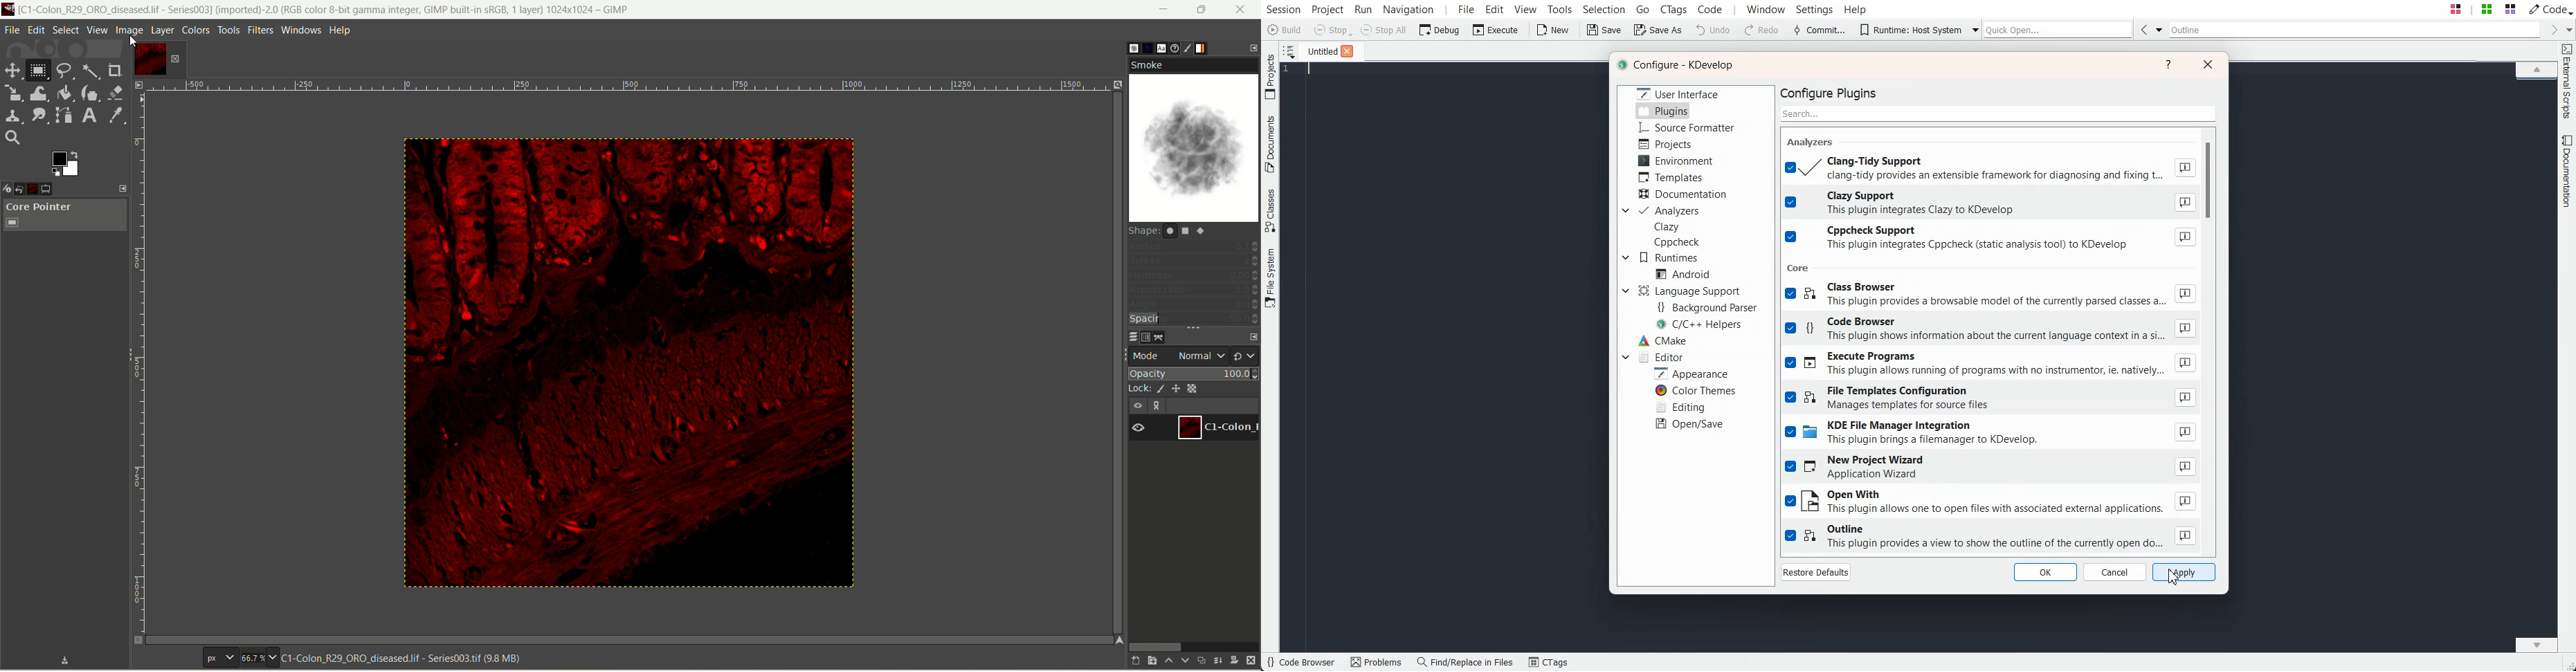 Image resolution: width=2576 pixels, height=672 pixels. What do you see at coordinates (1199, 356) in the screenshot?
I see `normal` at bounding box center [1199, 356].